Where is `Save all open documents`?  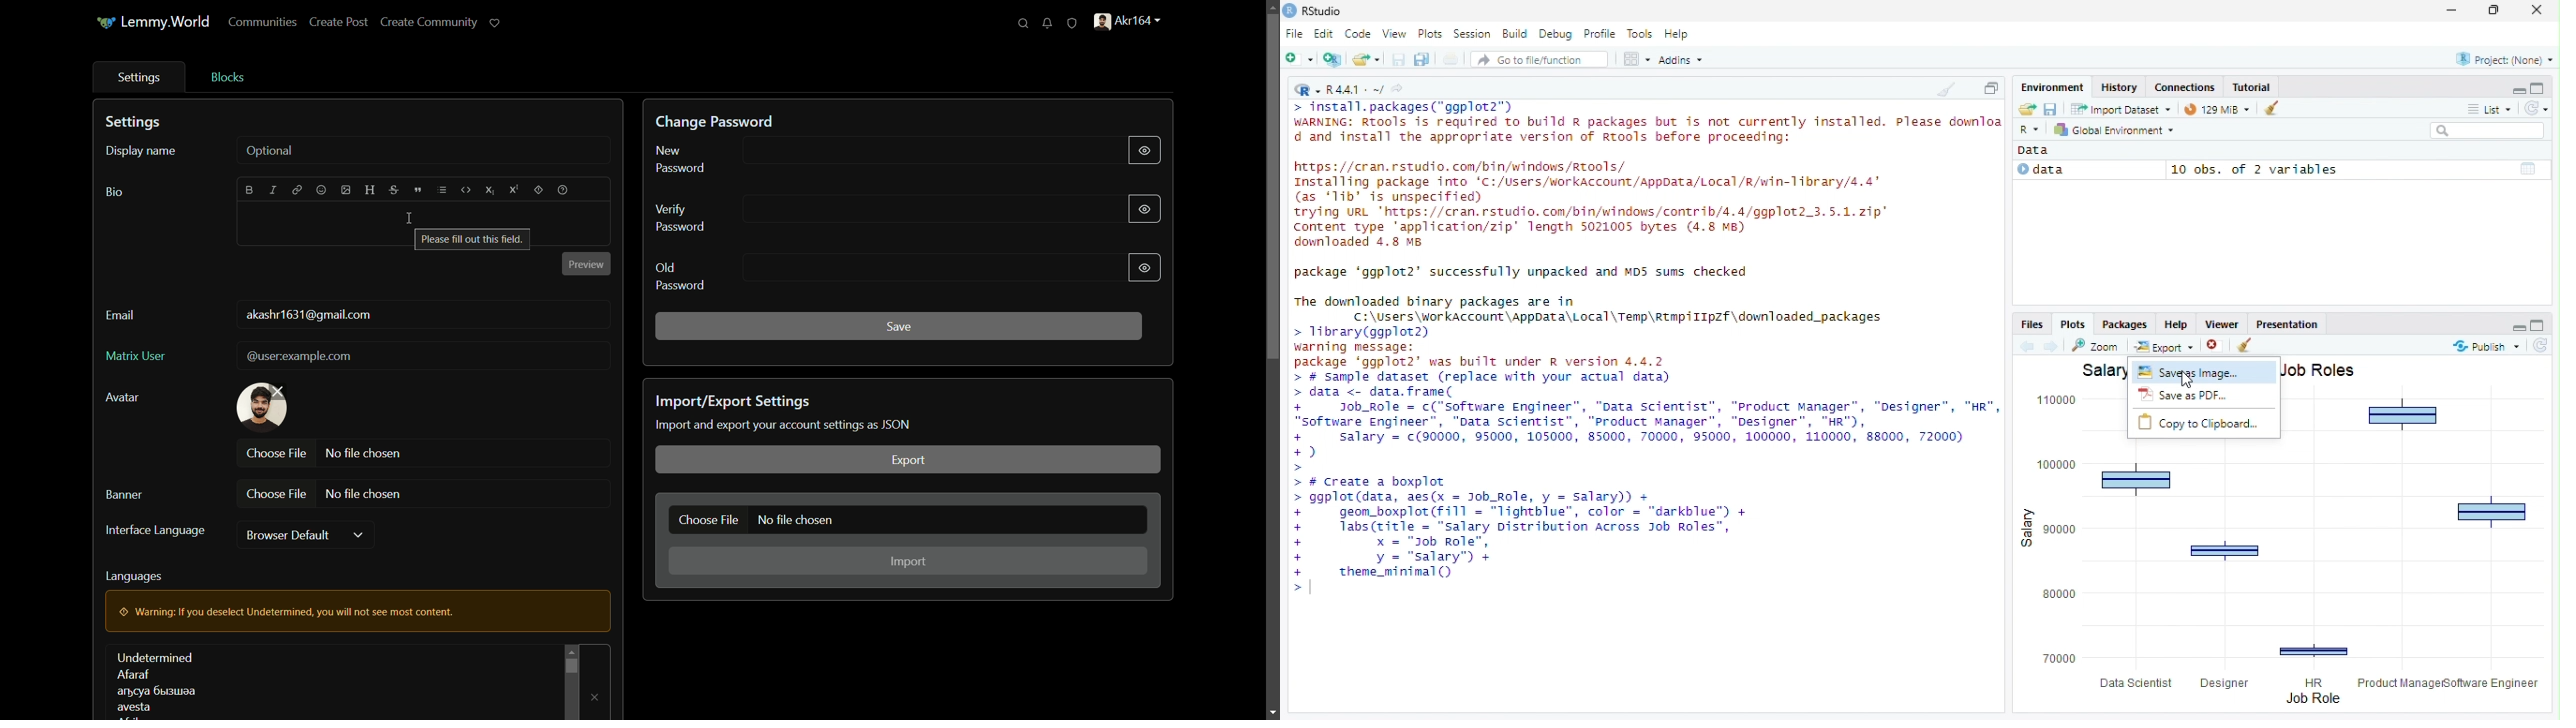 Save all open documents is located at coordinates (1424, 59).